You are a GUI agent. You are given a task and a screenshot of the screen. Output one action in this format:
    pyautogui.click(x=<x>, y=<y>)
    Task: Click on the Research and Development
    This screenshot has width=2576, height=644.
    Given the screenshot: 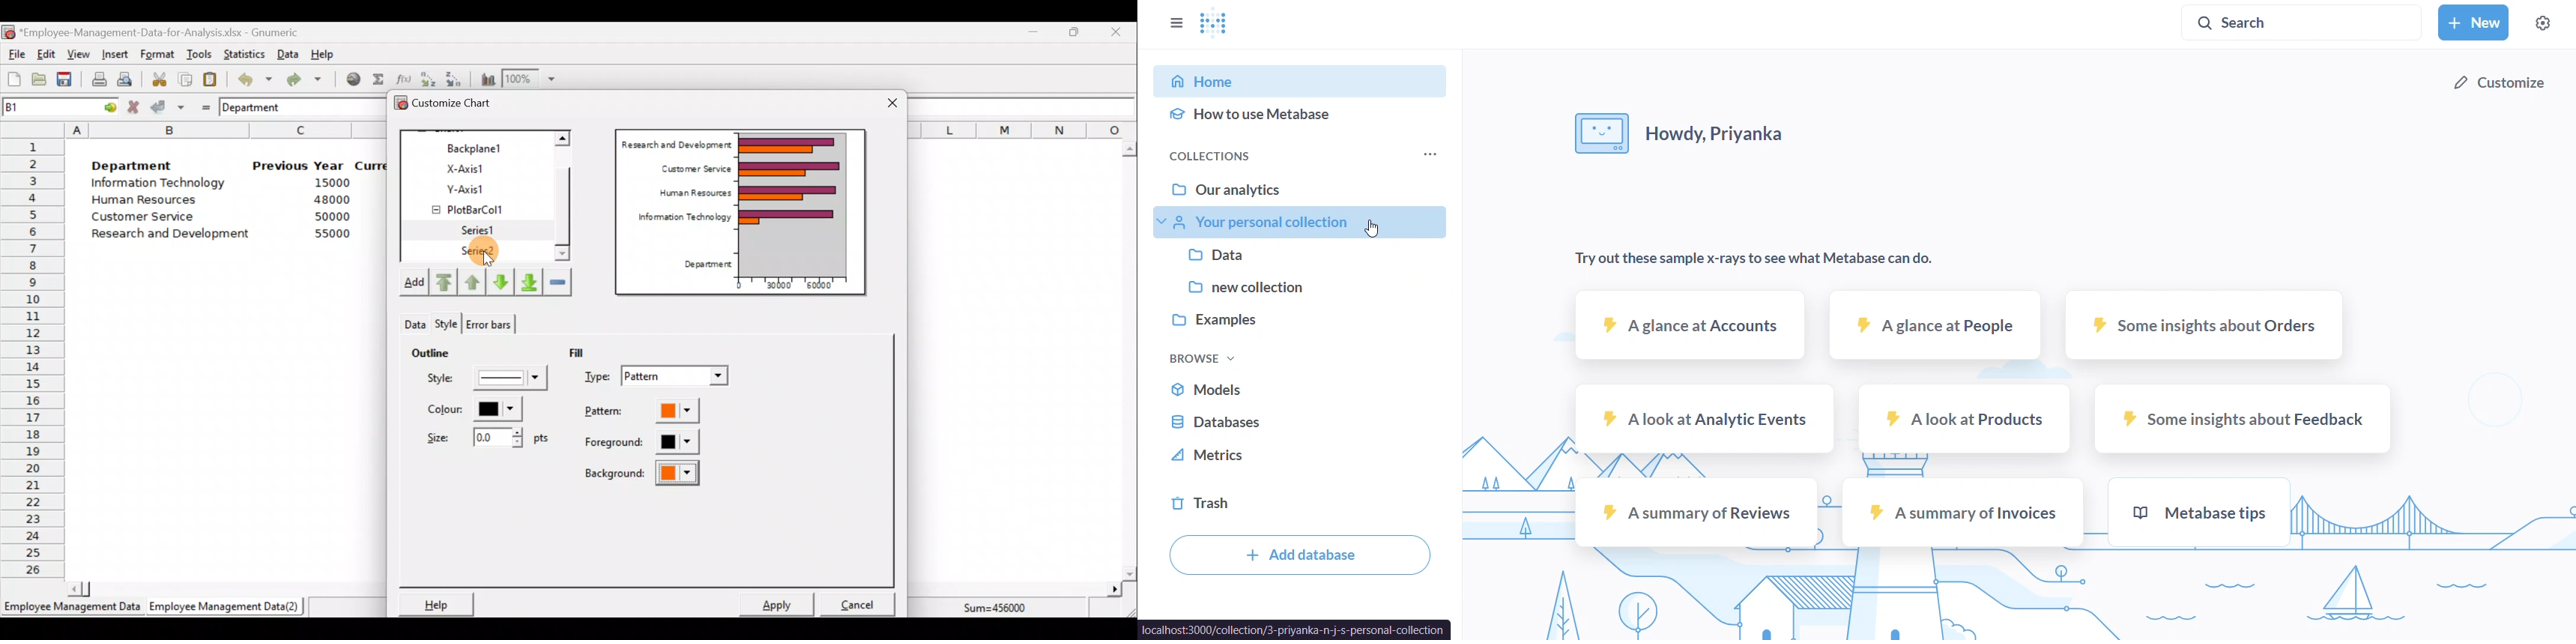 What is the action you would take?
    pyautogui.click(x=676, y=143)
    